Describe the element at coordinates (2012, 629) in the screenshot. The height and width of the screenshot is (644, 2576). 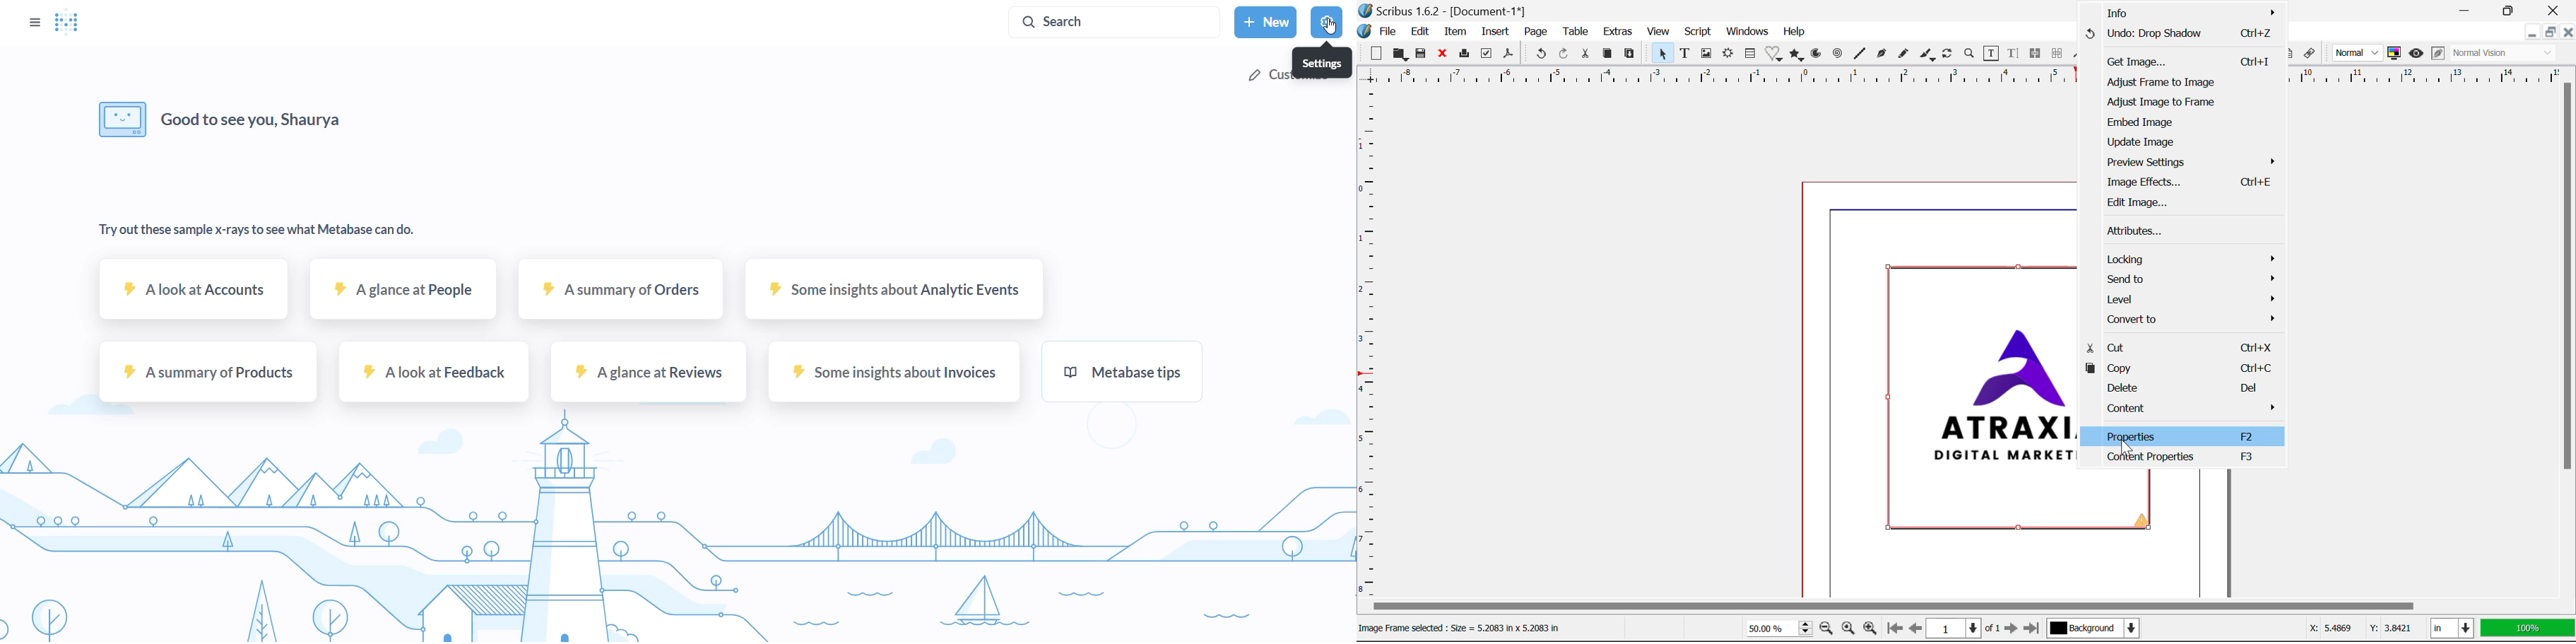
I see `Next page` at that location.